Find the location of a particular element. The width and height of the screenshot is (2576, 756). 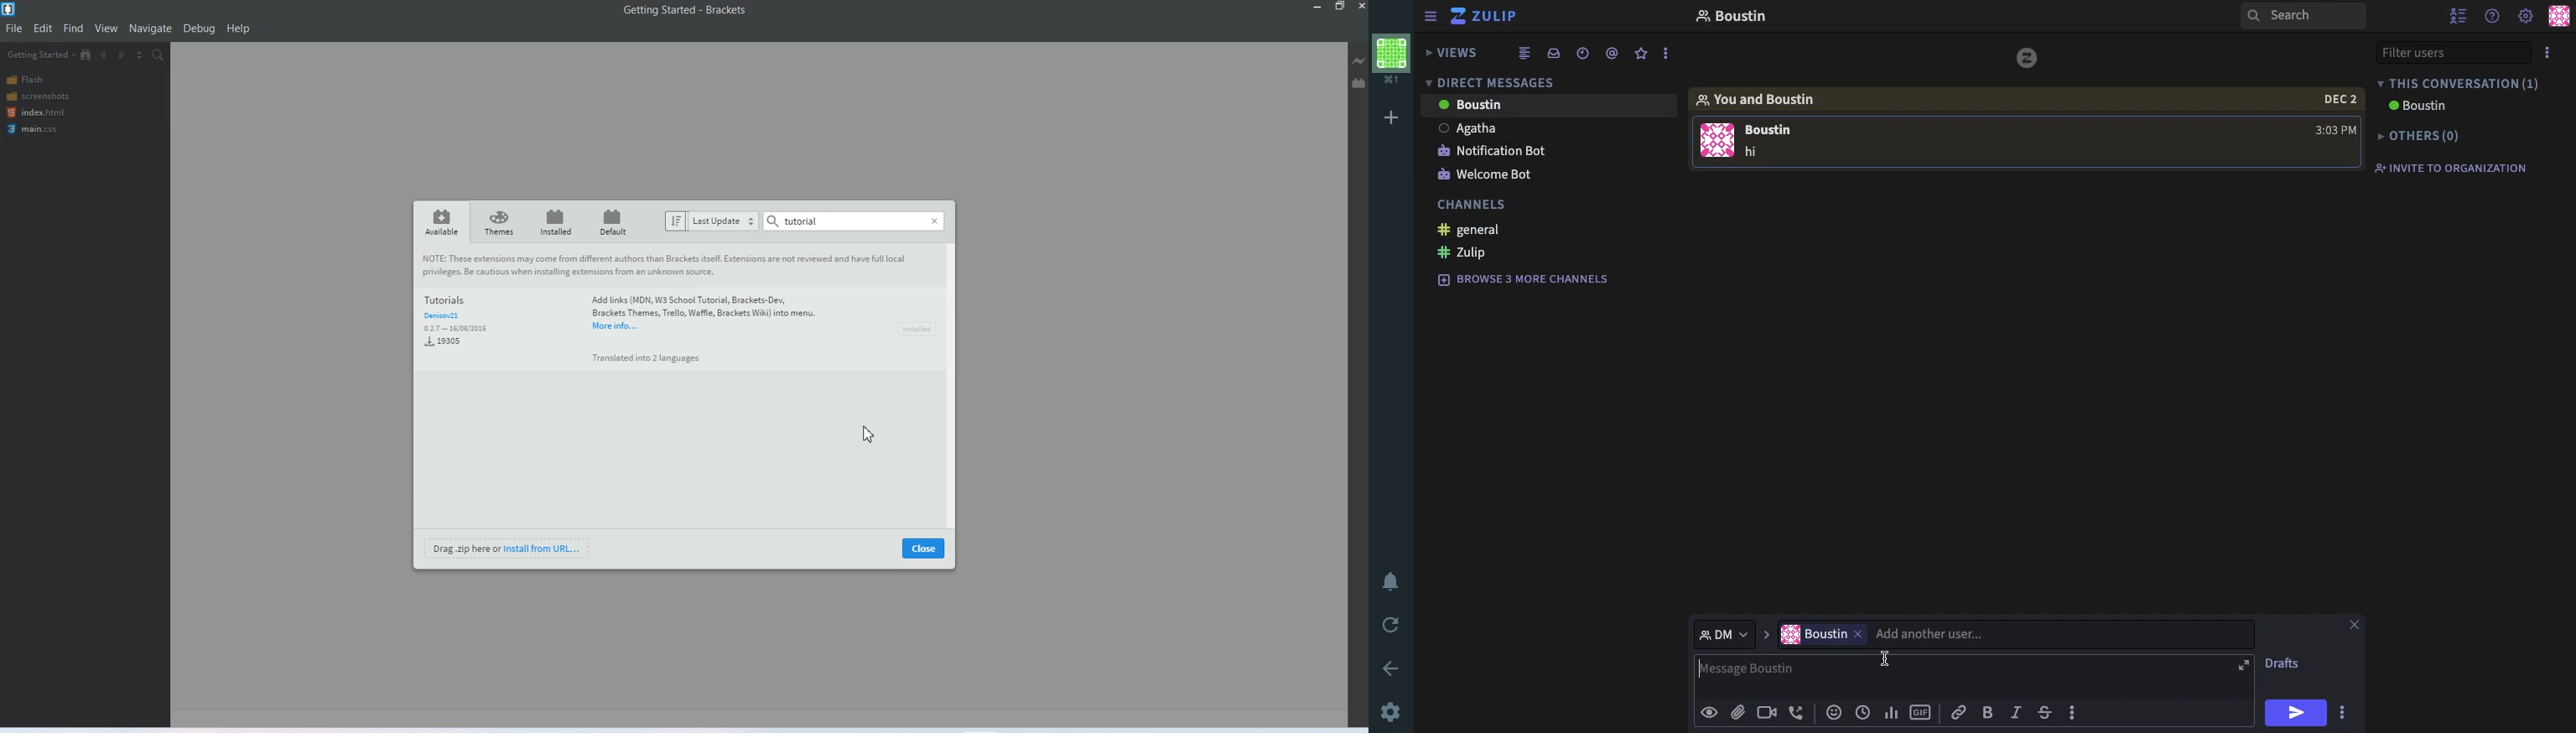

welcome bot is located at coordinates (1484, 176).